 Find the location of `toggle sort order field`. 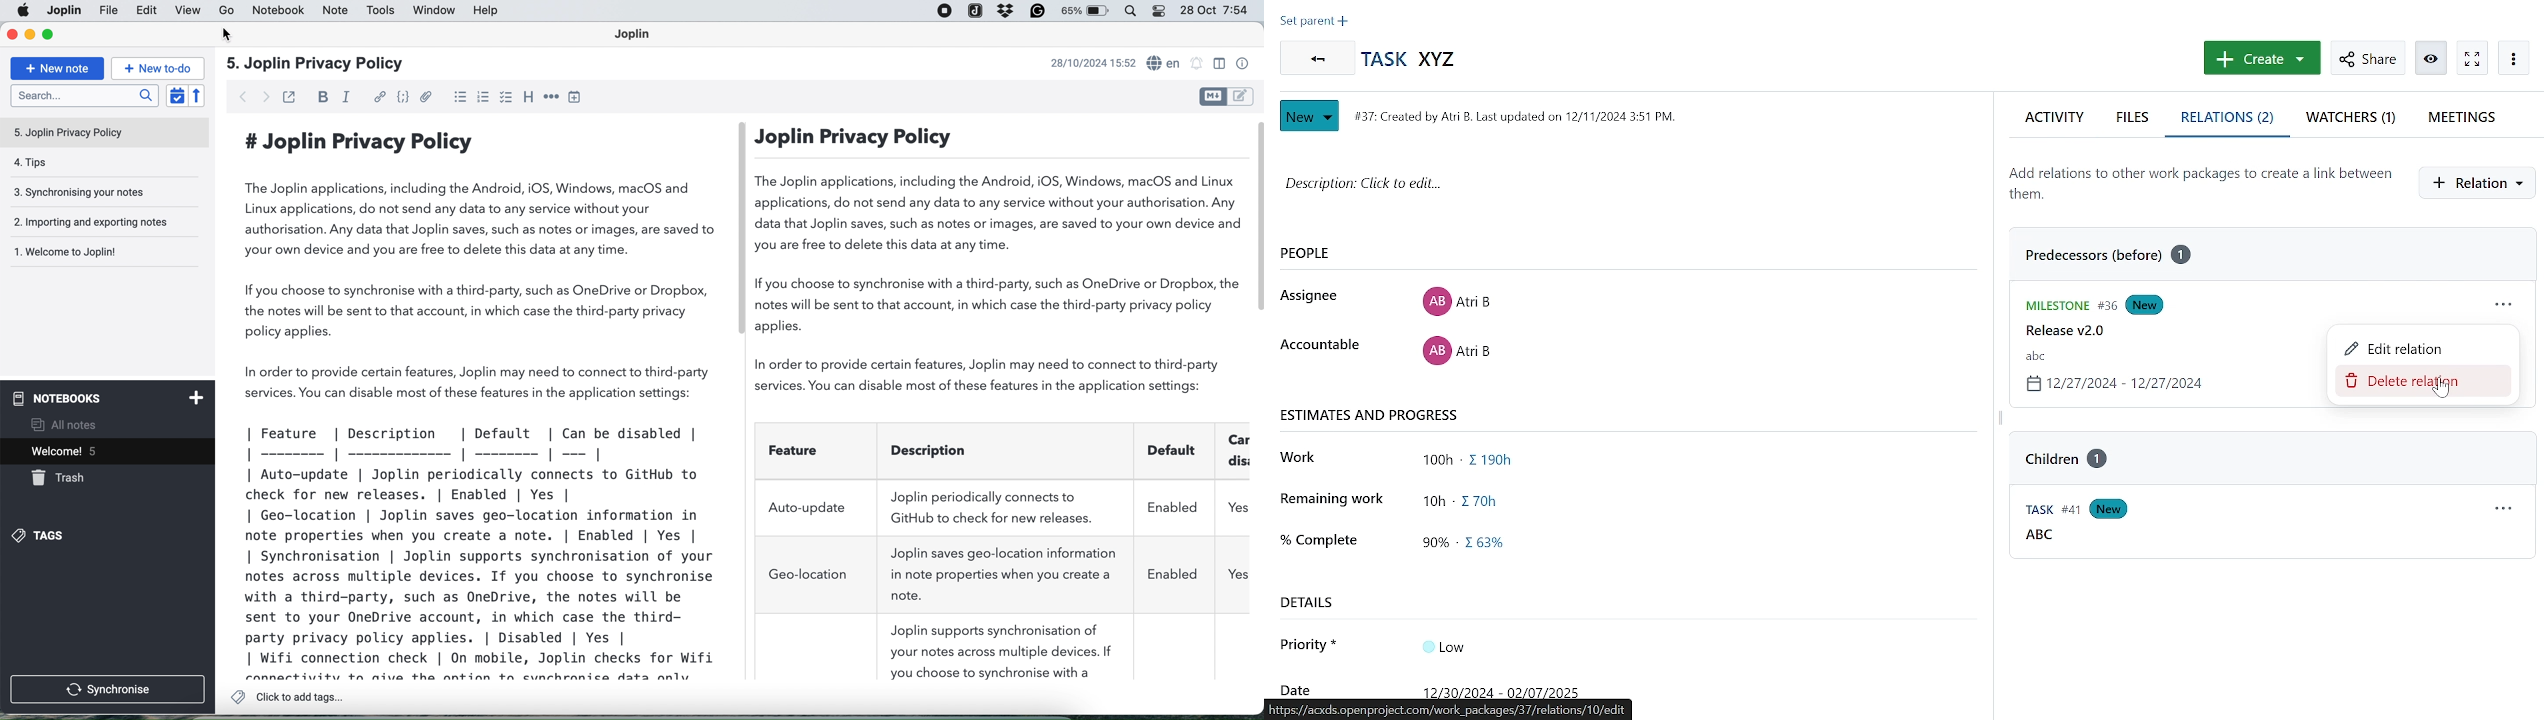

toggle sort order field is located at coordinates (176, 96).